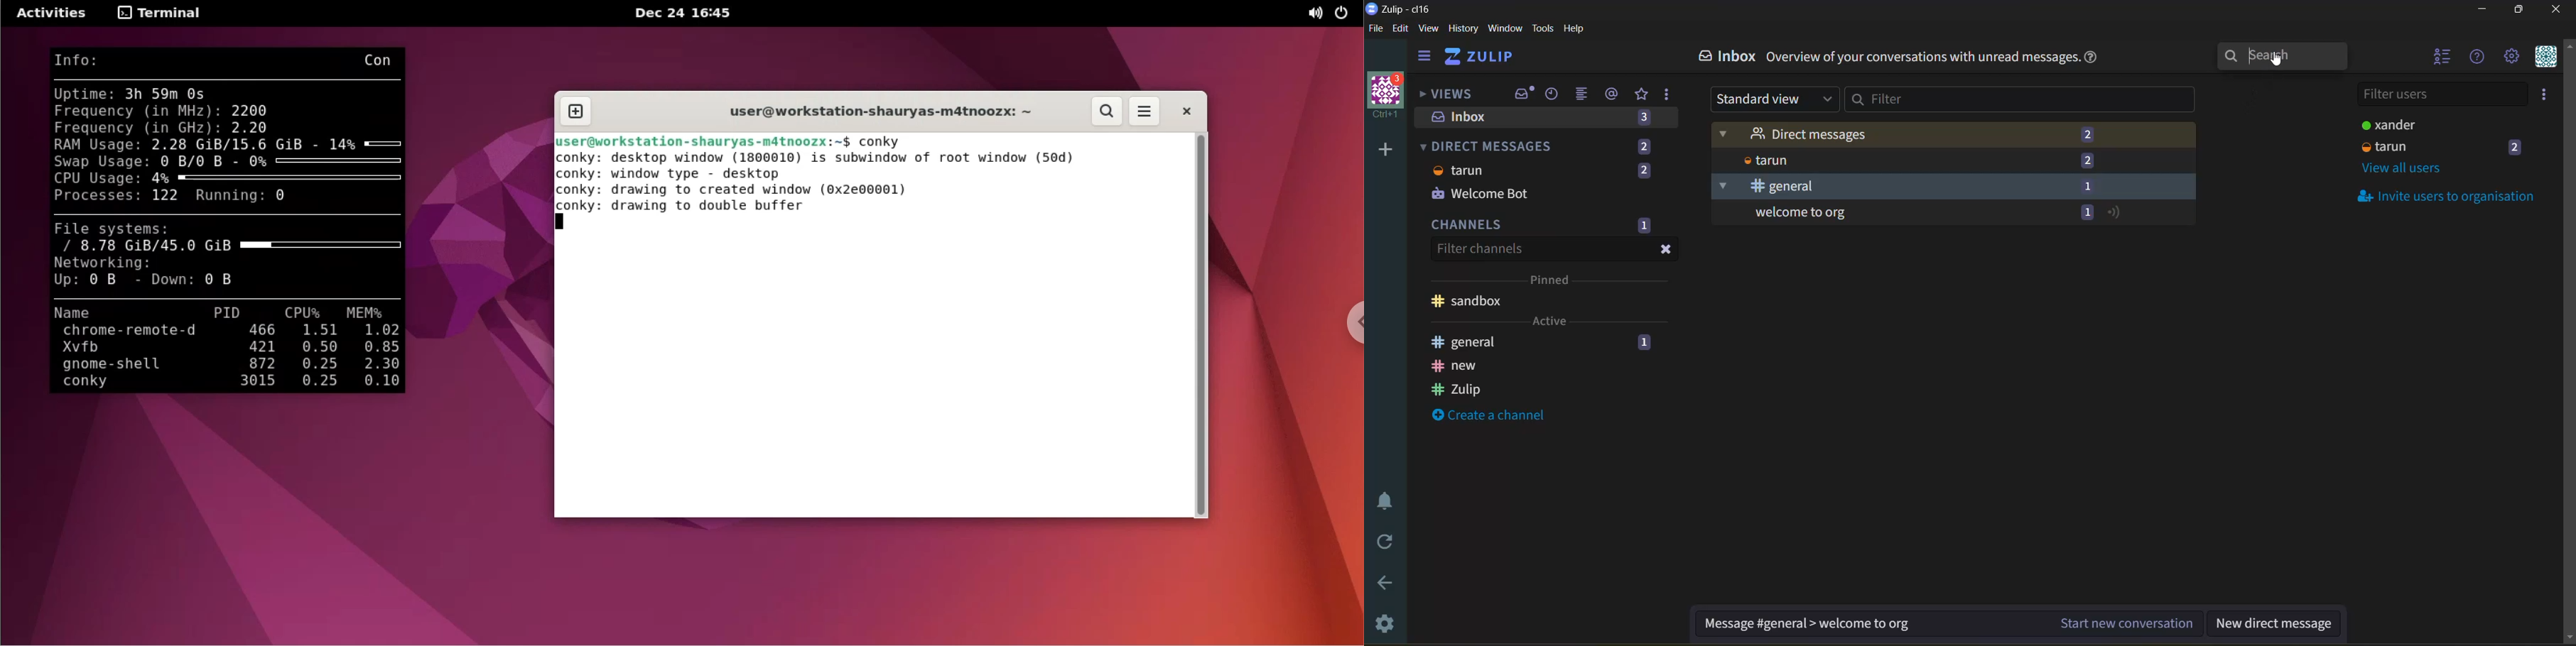  What do you see at coordinates (1469, 224) in the screenshot?
I see `channels` at bounding box center [1469, 224].